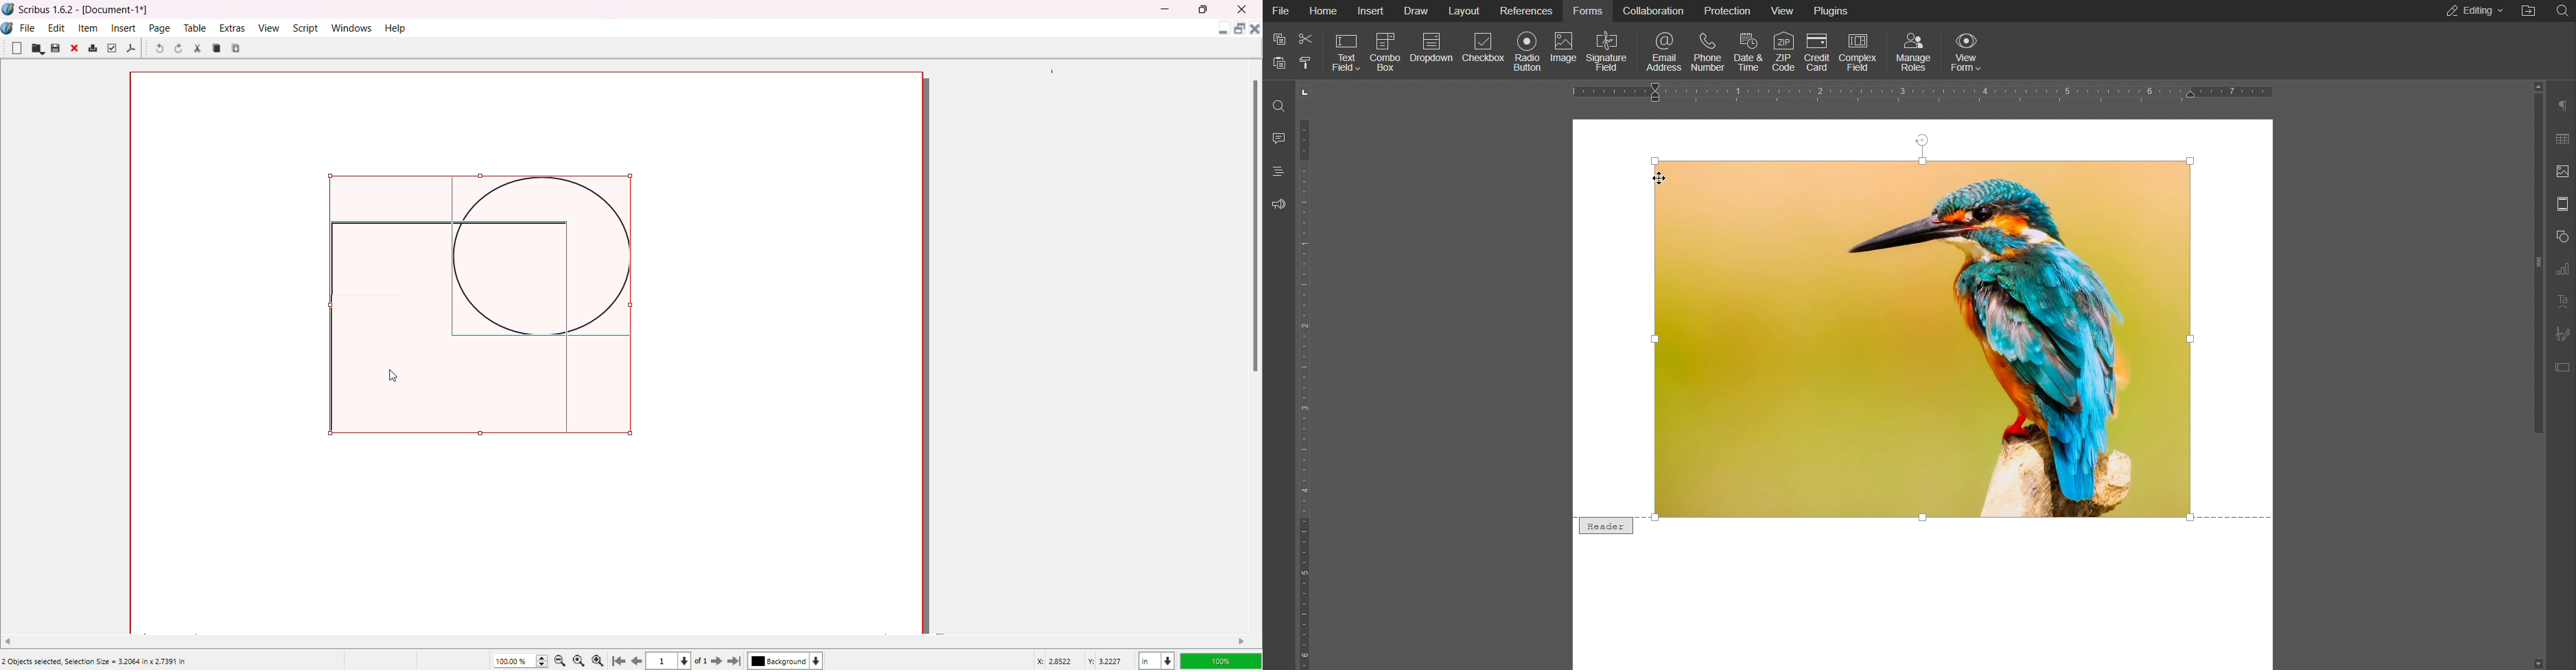 The image size is (2576, 672). Describe the element at coordinates (620, 659) in the screenshot. I see `First Page` at that location.